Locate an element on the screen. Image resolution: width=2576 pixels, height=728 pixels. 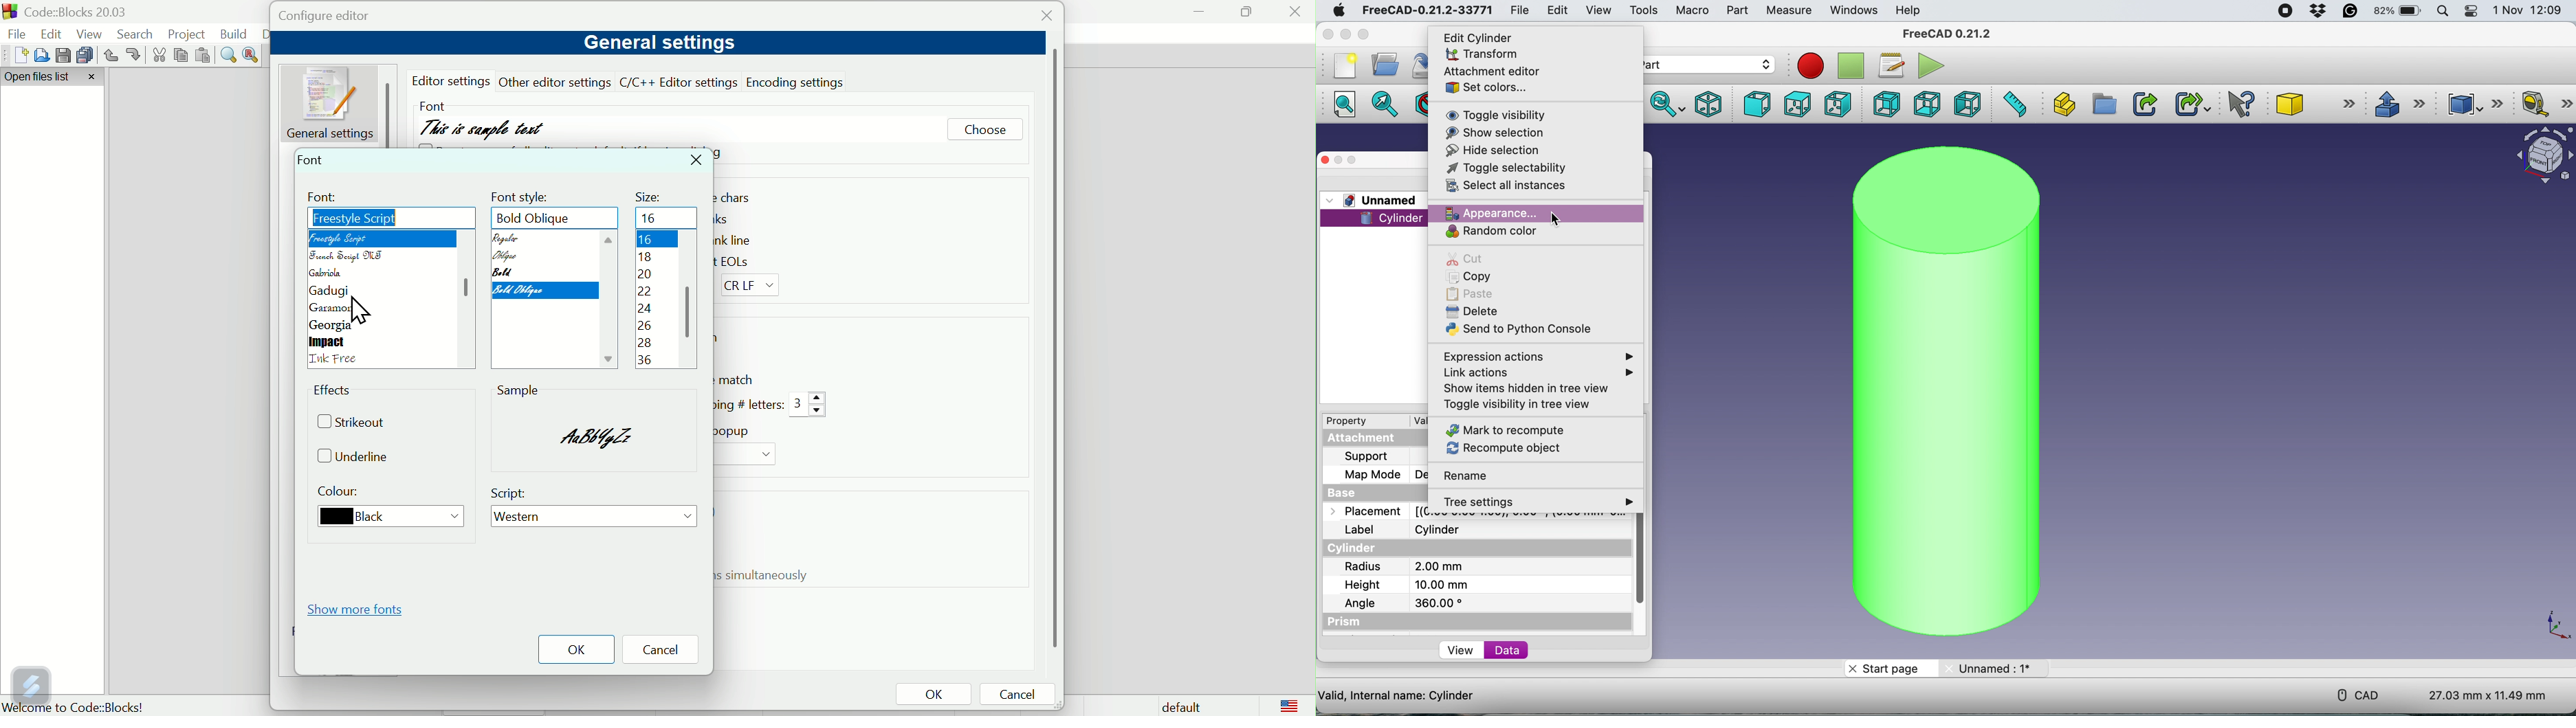
Open file is located at coordinates (39, 55).